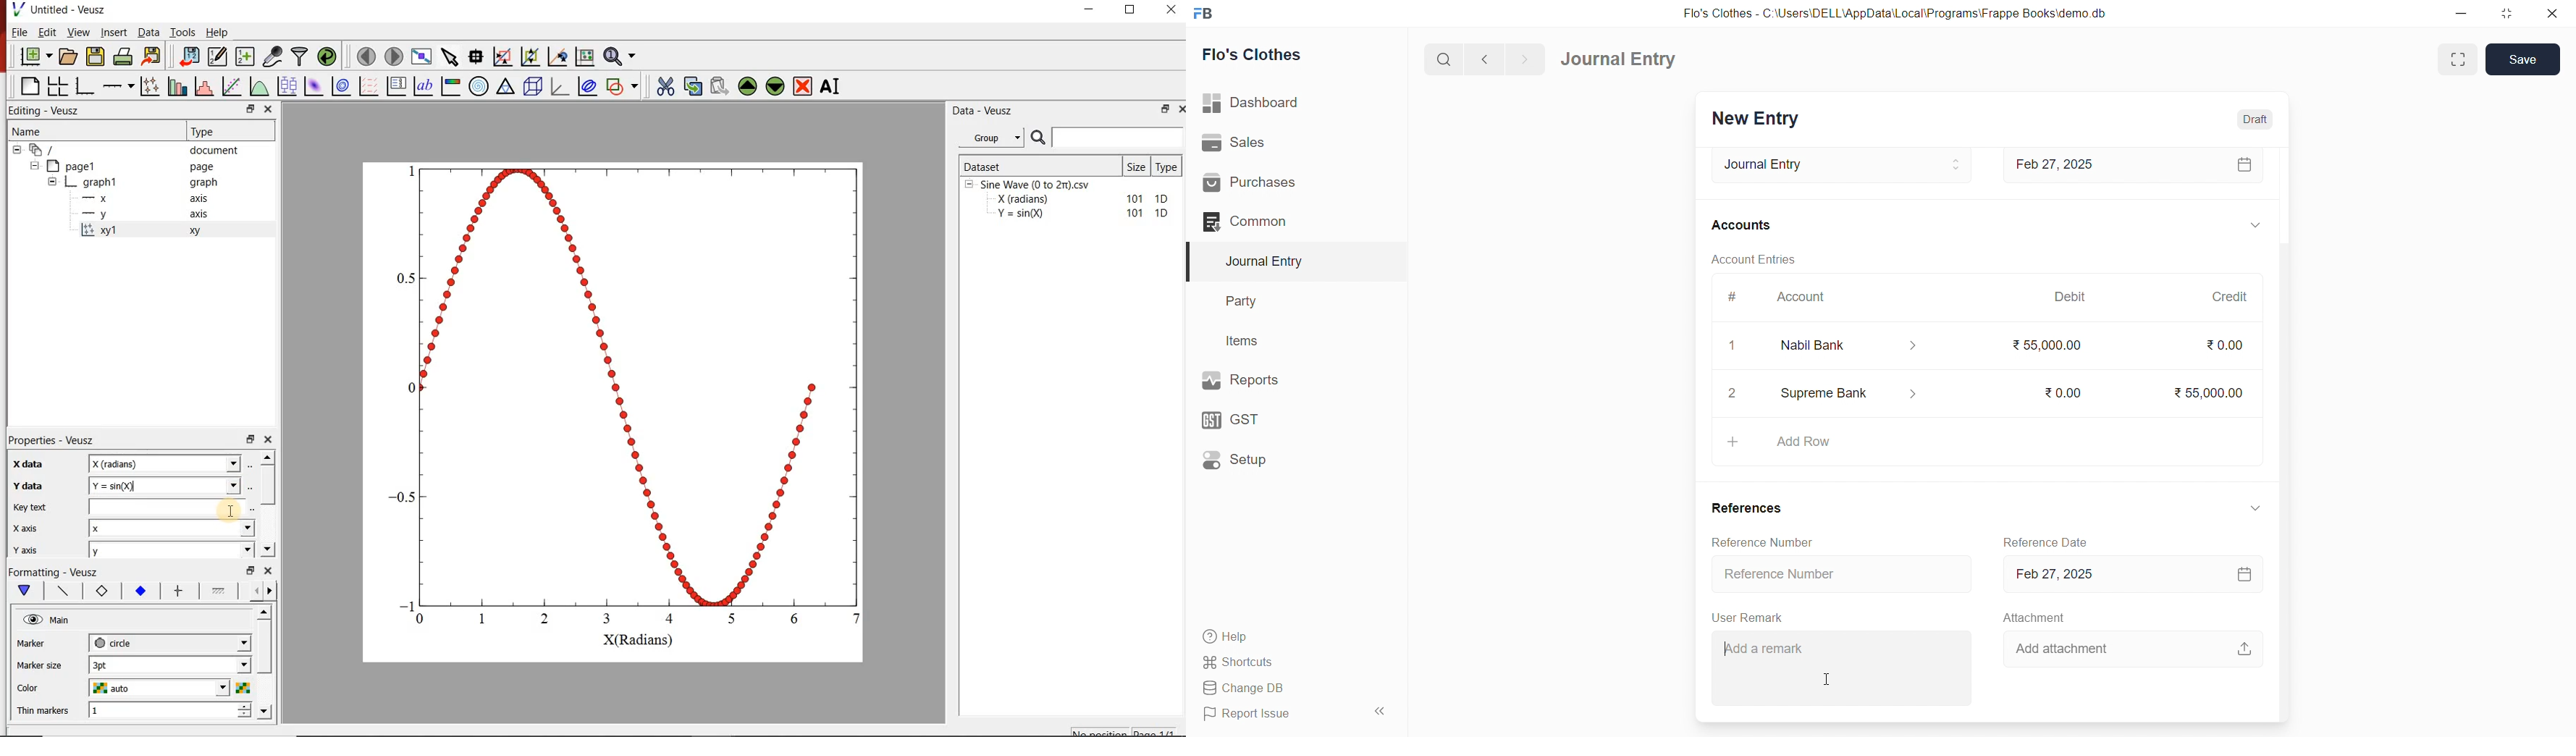 Image resolution: width=2576 pixels, height=756 pixels. Describe the element at coordinates (2202, 391) in the screenshot. I see `₹55,000.00` at that location.